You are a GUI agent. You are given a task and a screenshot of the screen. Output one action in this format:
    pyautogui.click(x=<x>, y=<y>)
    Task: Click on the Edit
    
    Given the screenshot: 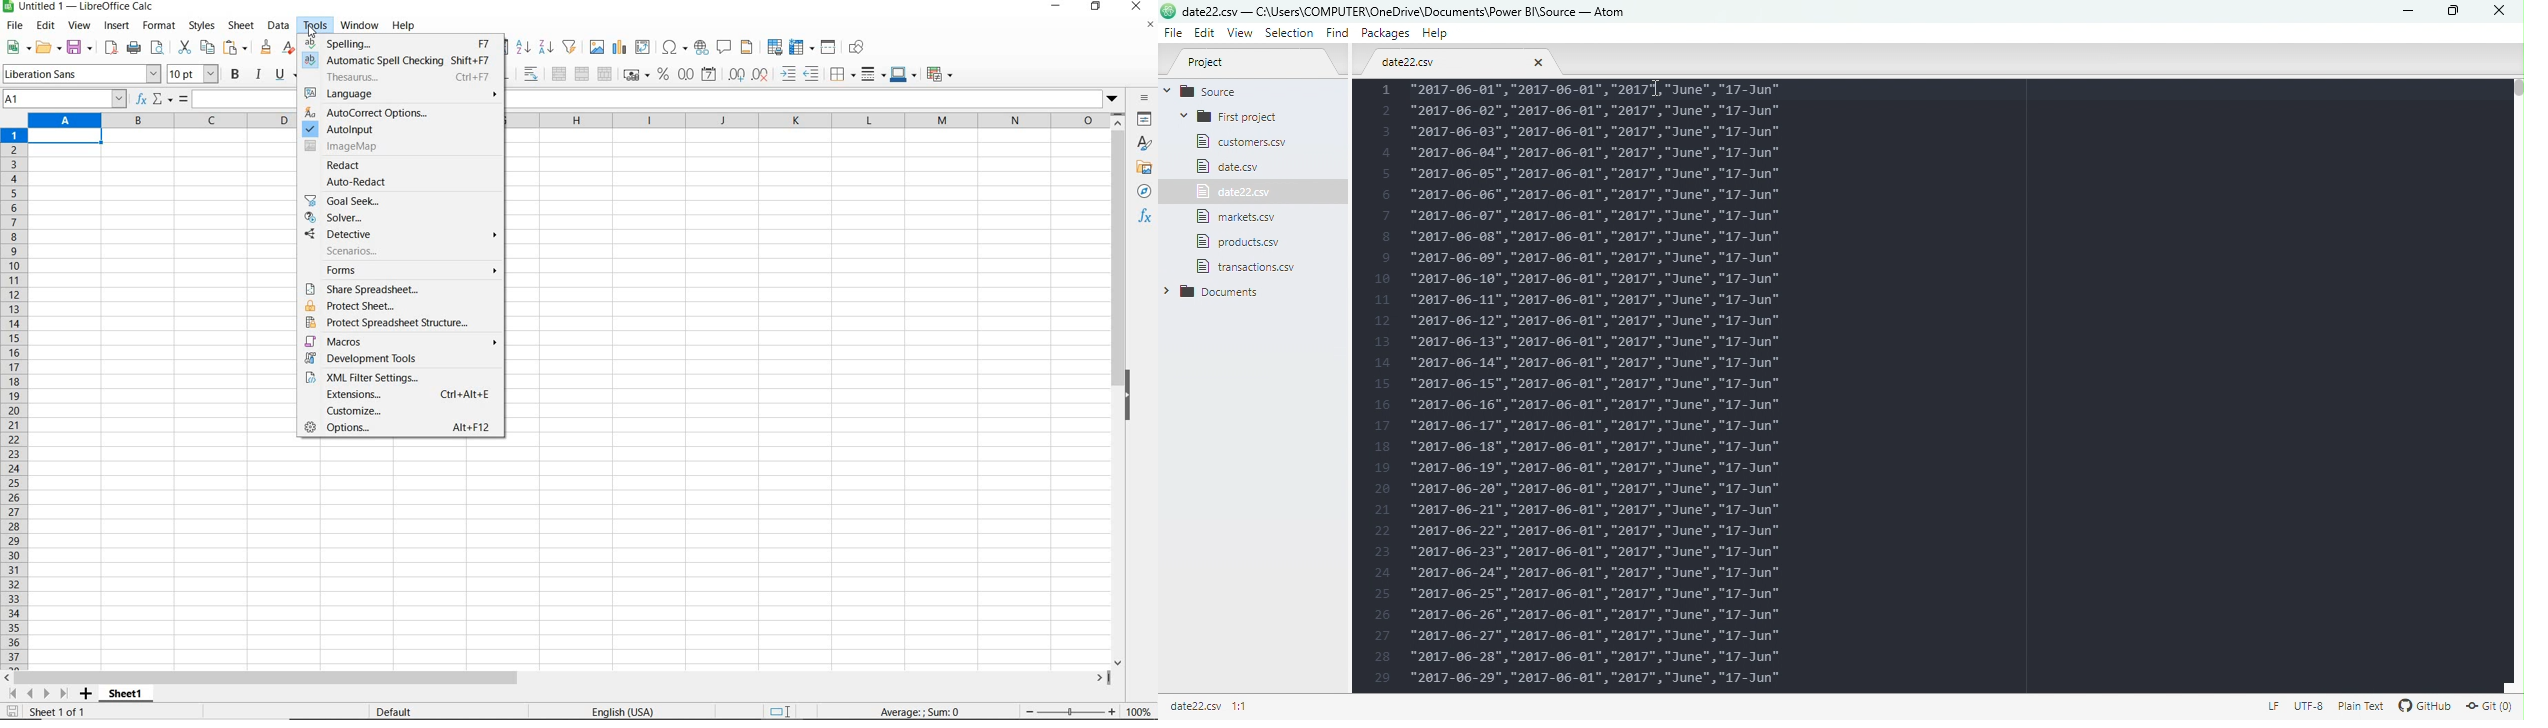 What is the action you would take?
    pyautogui.click(x=1205, y=34)
    